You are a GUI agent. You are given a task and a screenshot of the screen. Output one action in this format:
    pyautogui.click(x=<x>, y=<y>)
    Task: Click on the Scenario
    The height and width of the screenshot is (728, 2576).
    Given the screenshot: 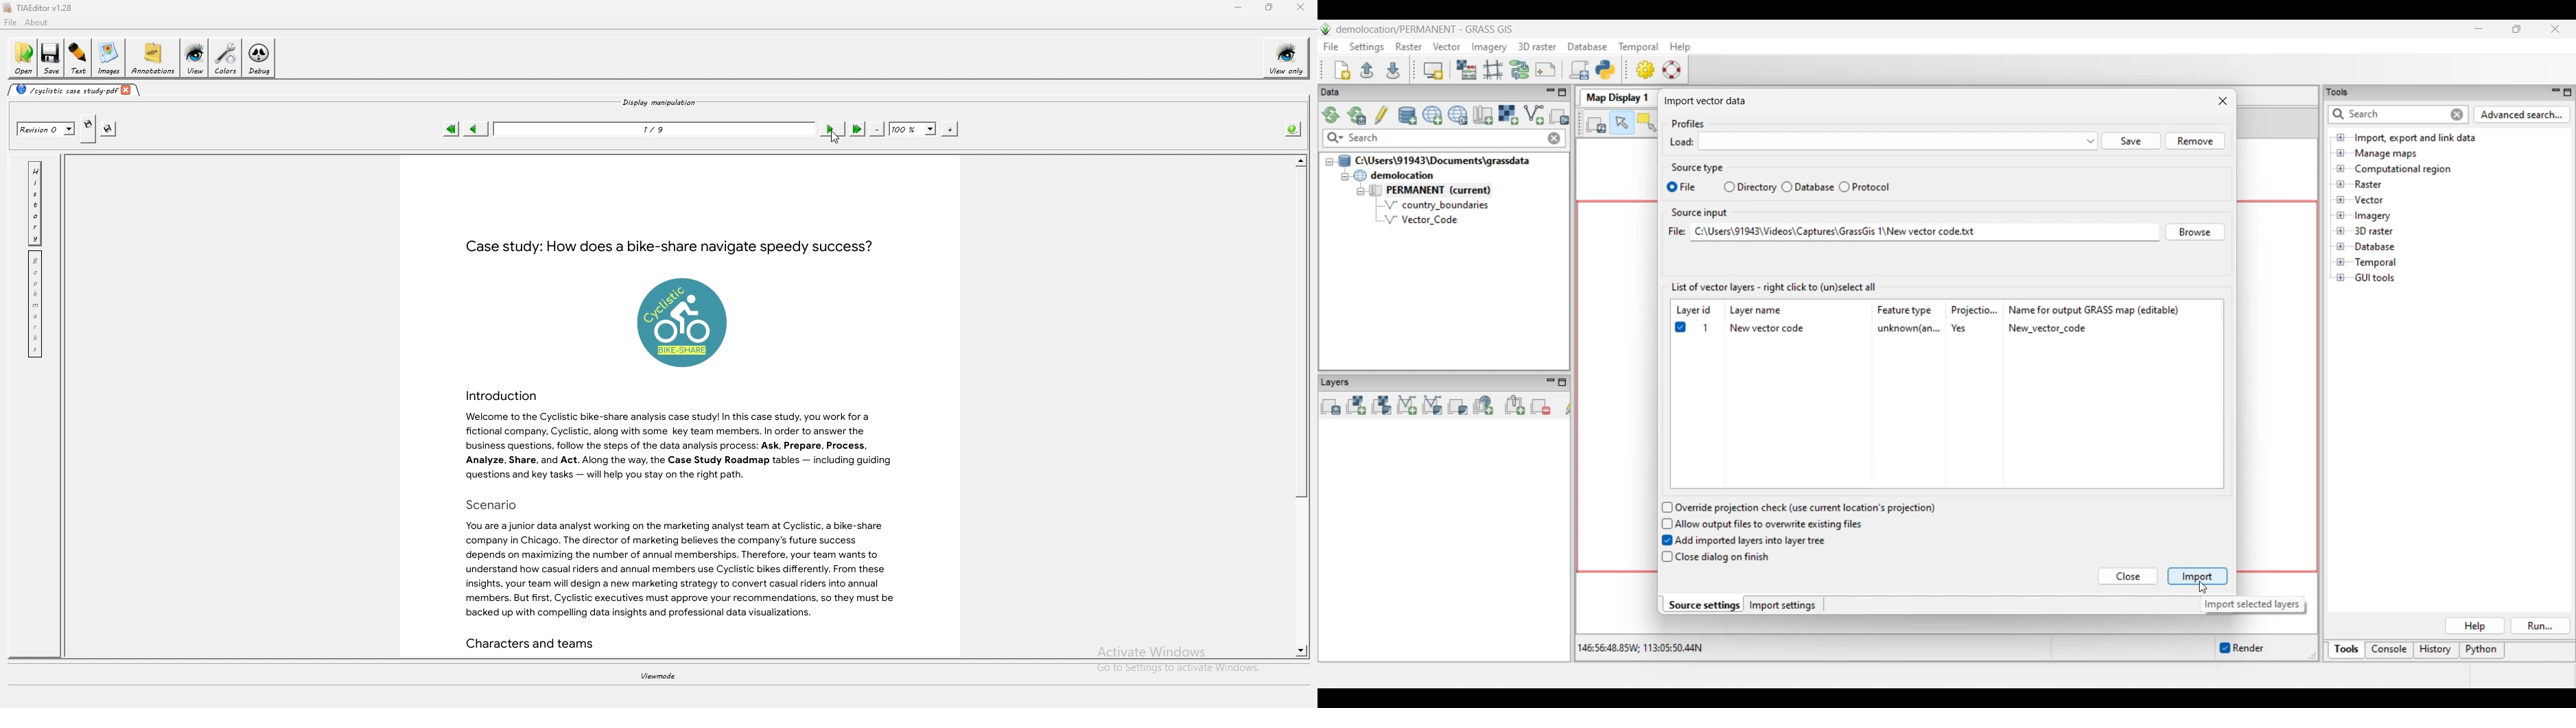 What is the action you would take?
    pyautogui.click(x=495, y=505)
    